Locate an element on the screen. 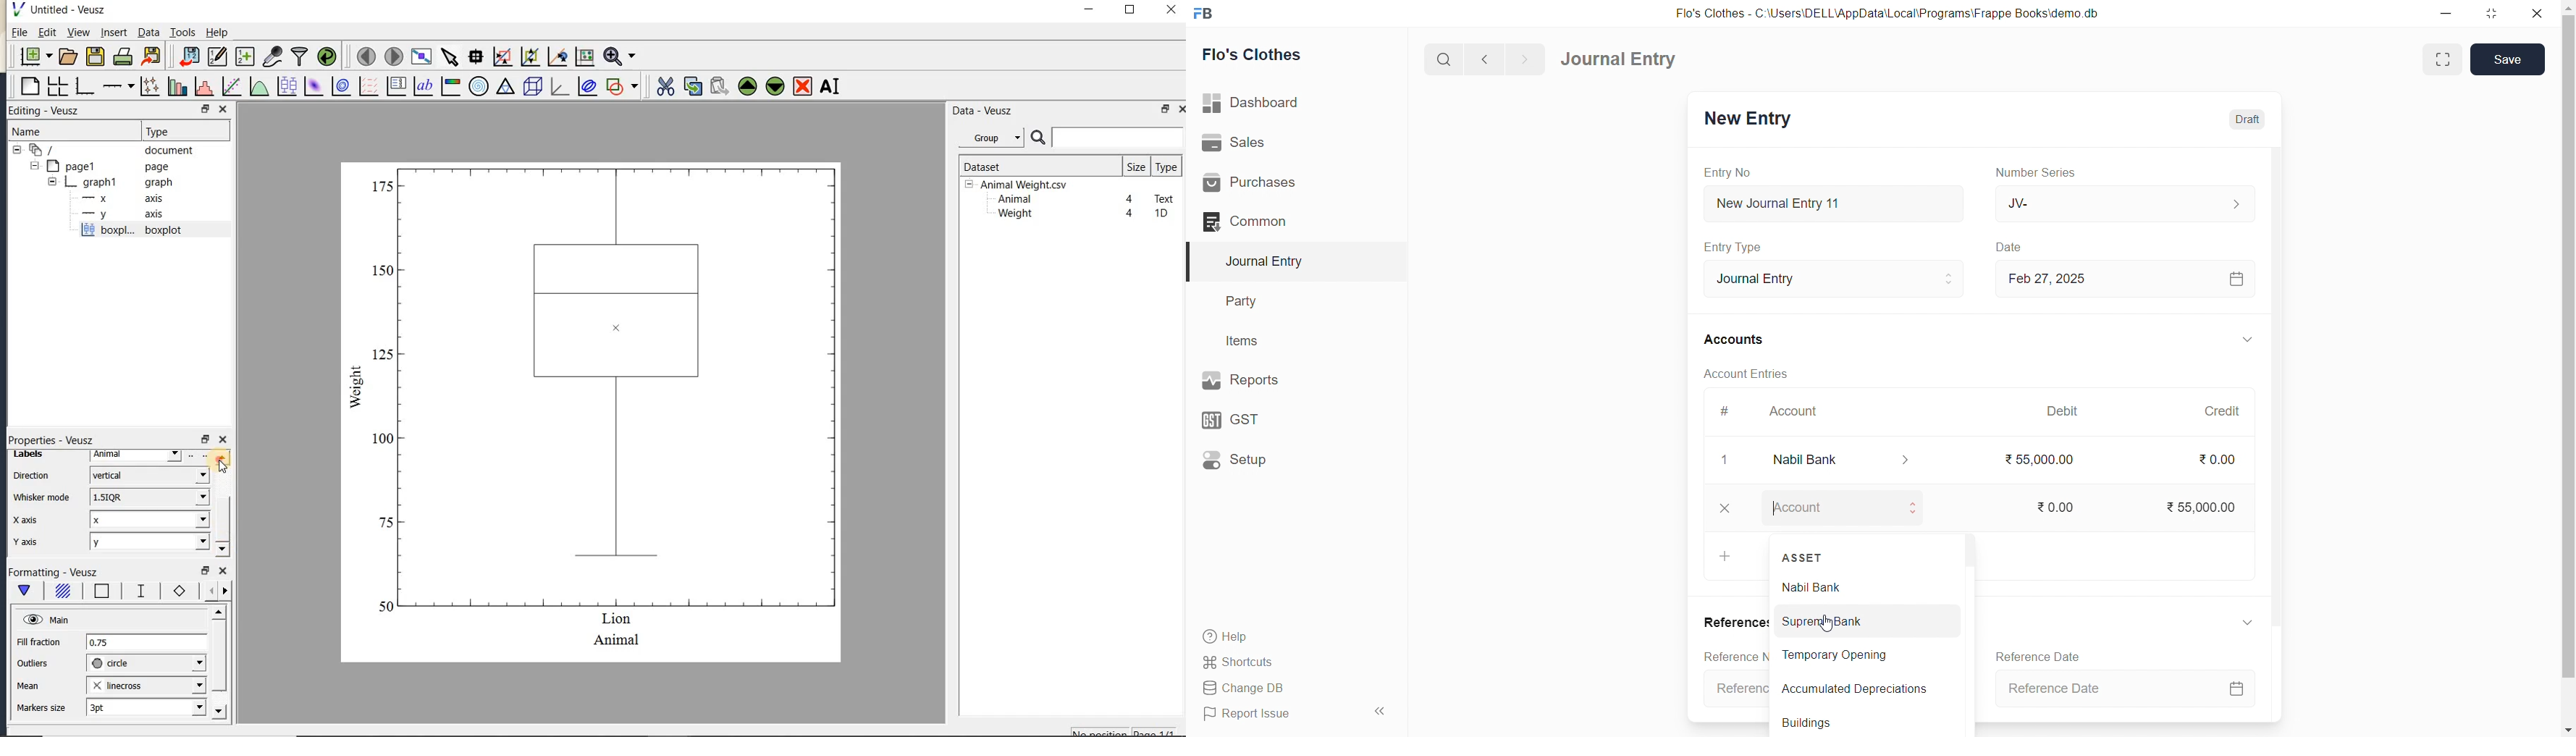  Sales is located at coordinates (1272, 142).